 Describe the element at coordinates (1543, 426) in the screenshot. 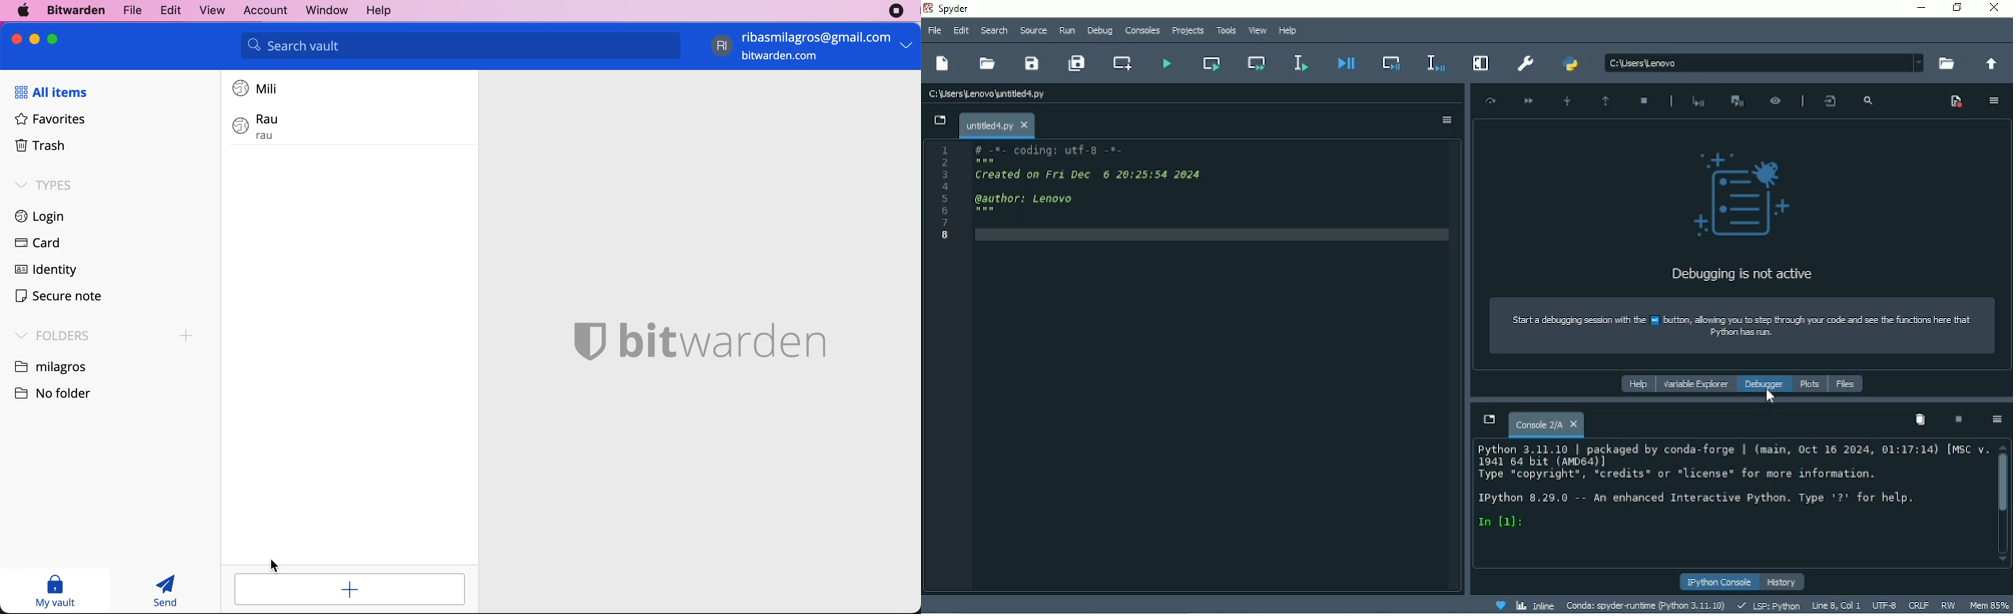

I see `Console` at that location.